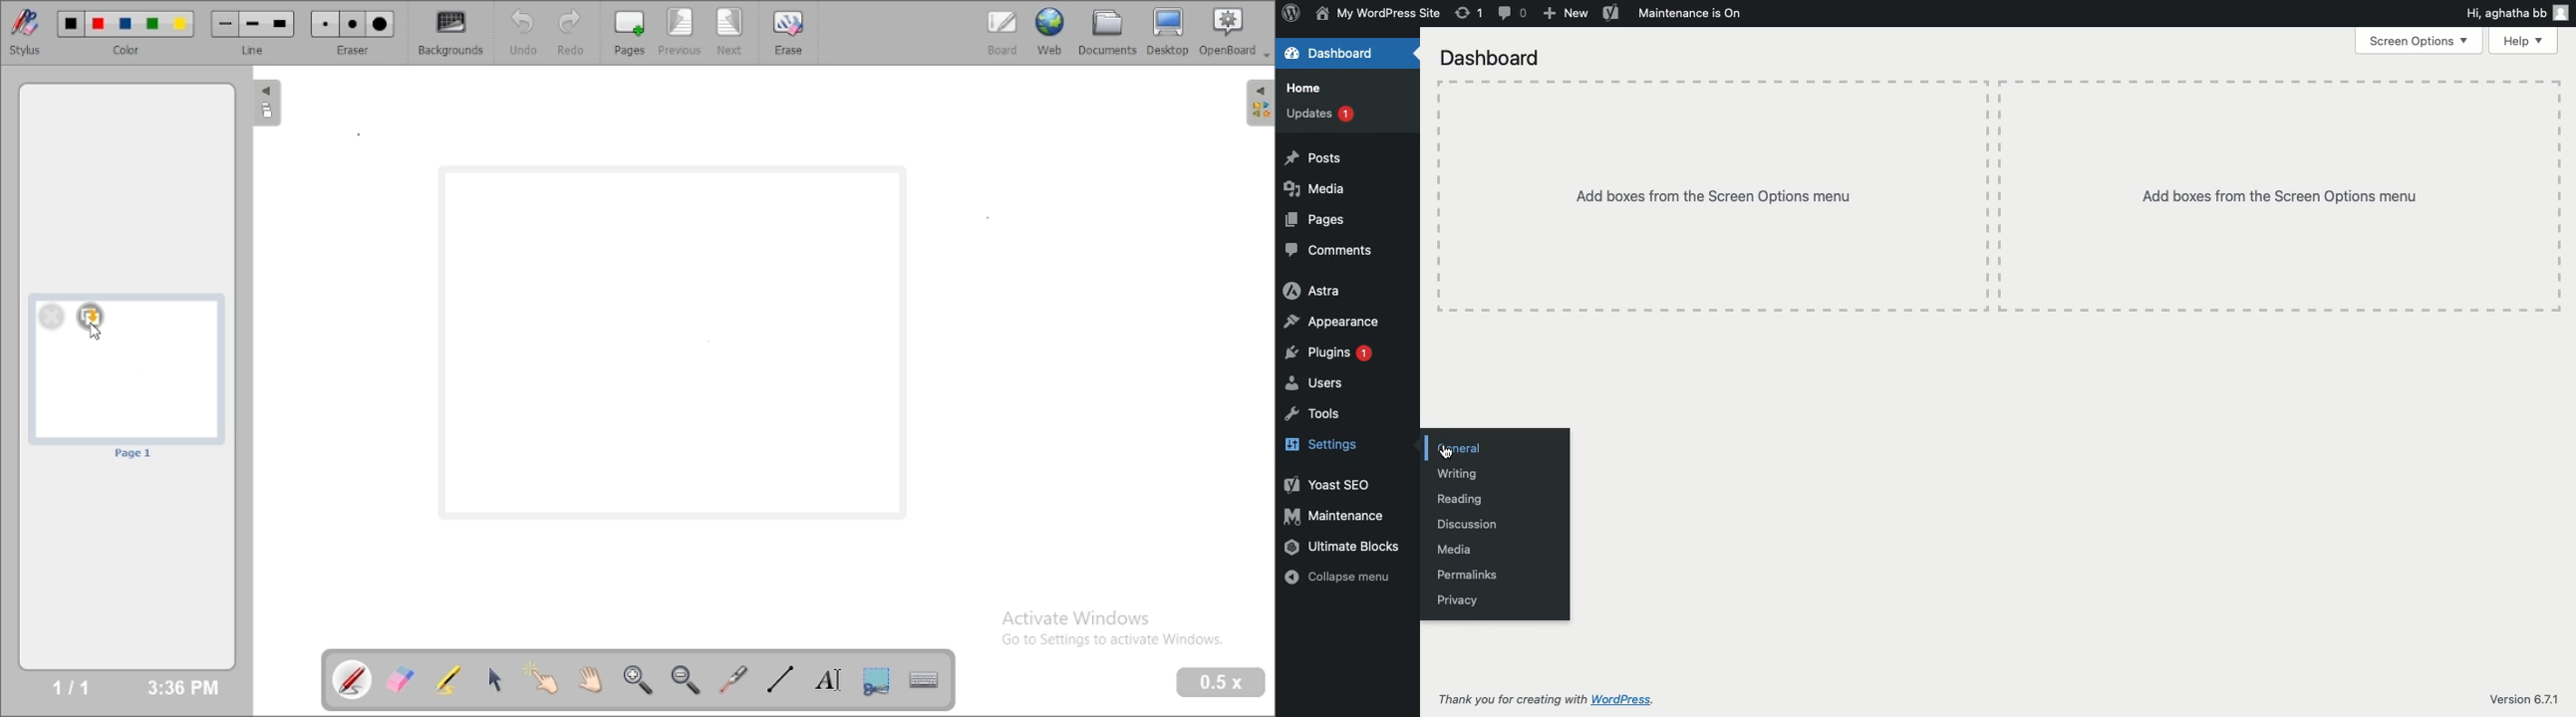 The image size is (2576, 728). Describe the element at coordinates (1462, 499) in the screenshot. I see `Reading` at that location.